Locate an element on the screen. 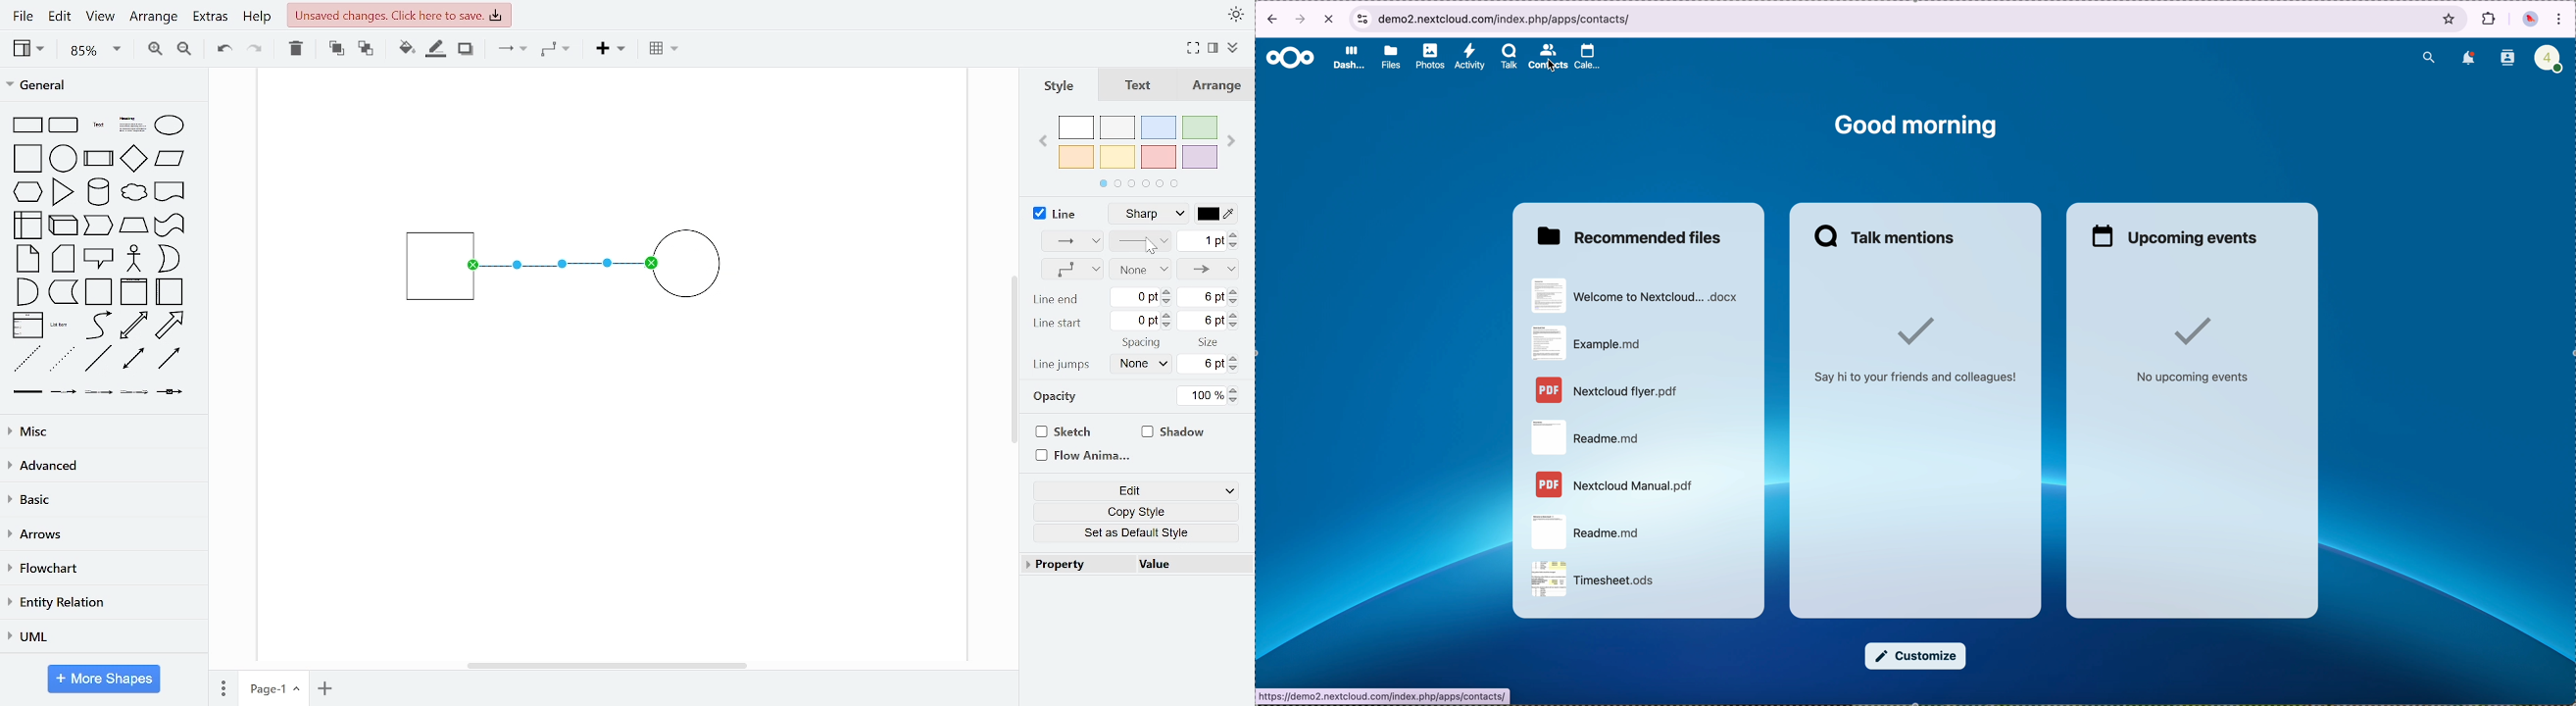 Image resolution: width=2576 pixels, height=728 pixels. vertical container is located at coordinates (133, 292).